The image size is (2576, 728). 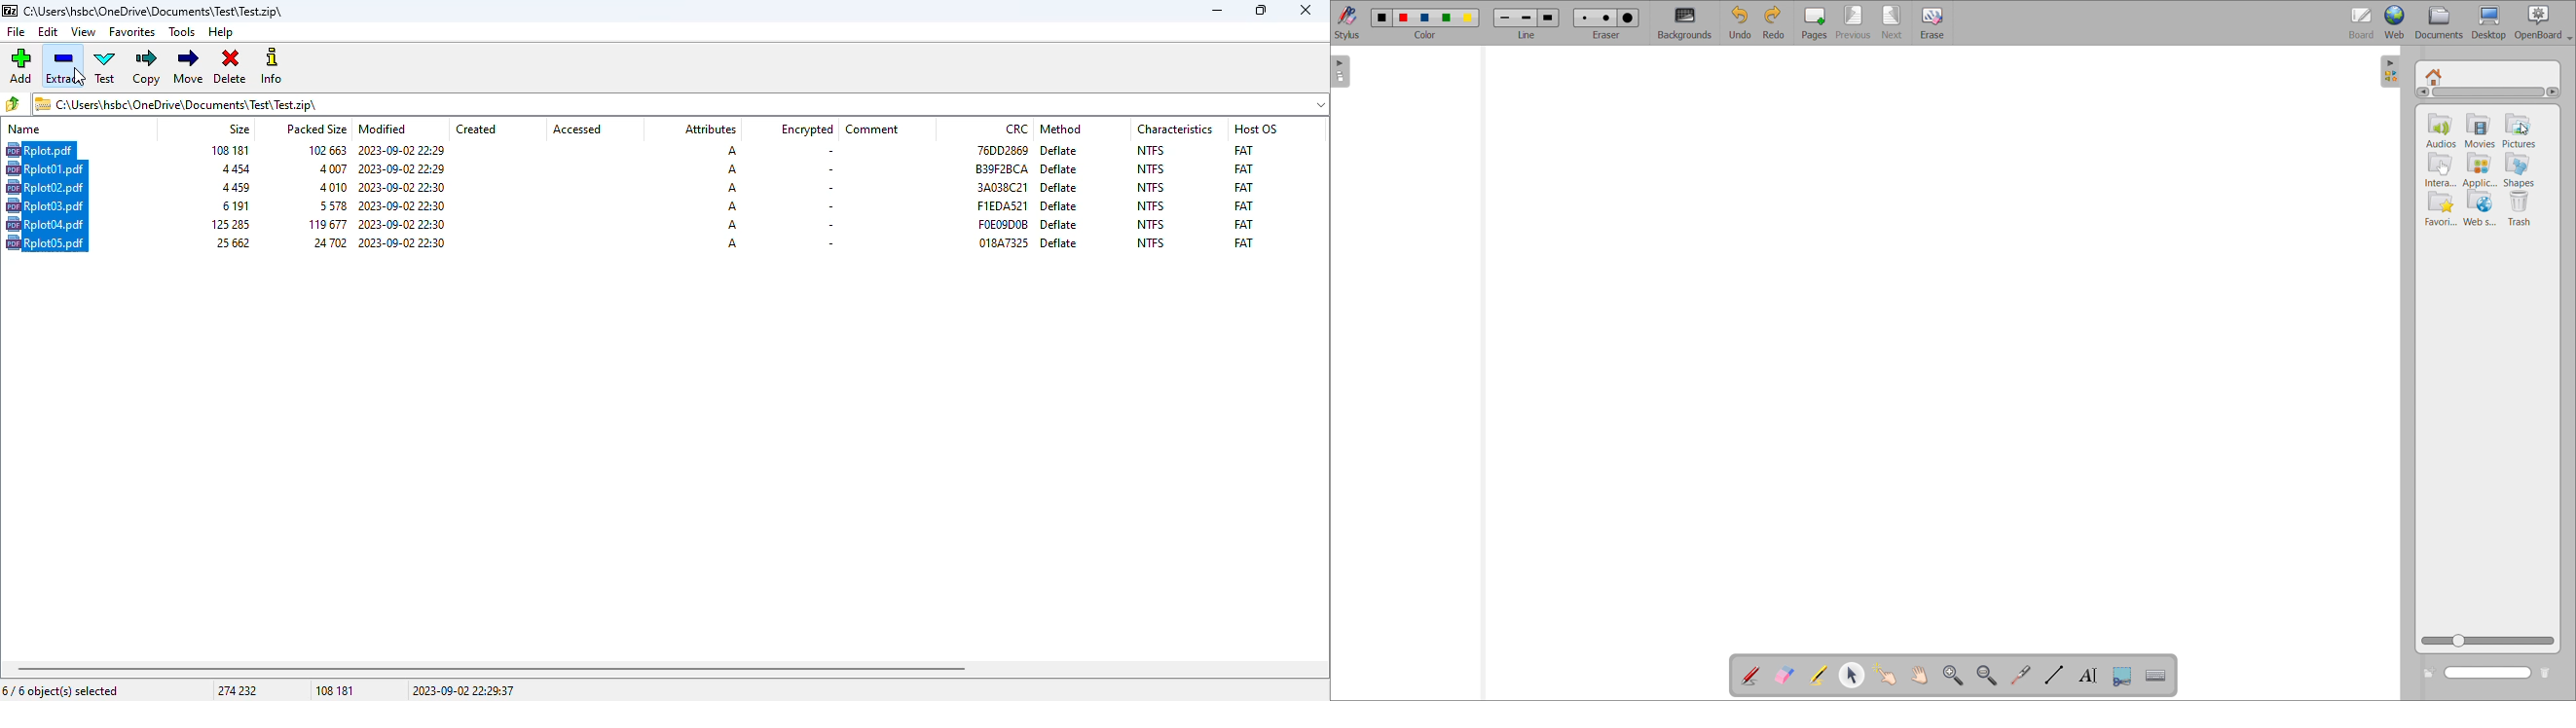 What do you see at coordinates (106, 67) in the screenshot?
I see `test` at bounding box center [106, 67].